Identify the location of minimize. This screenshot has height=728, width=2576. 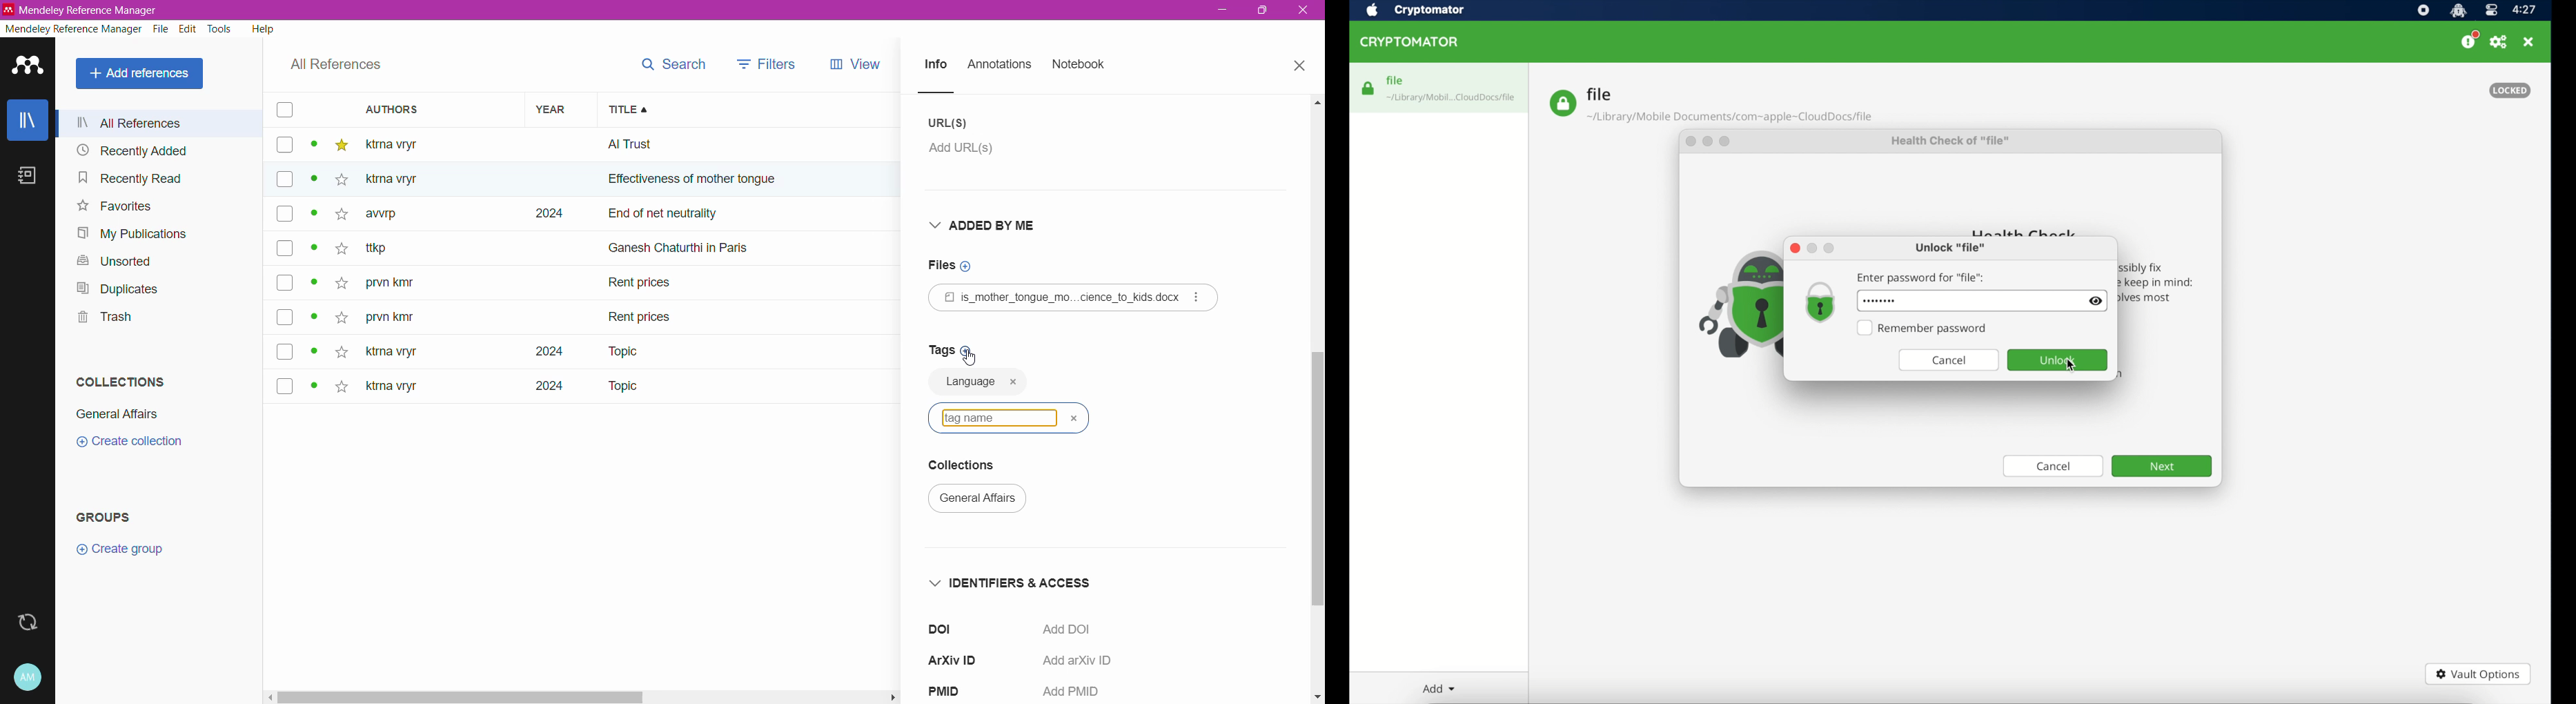
(1812, 248).